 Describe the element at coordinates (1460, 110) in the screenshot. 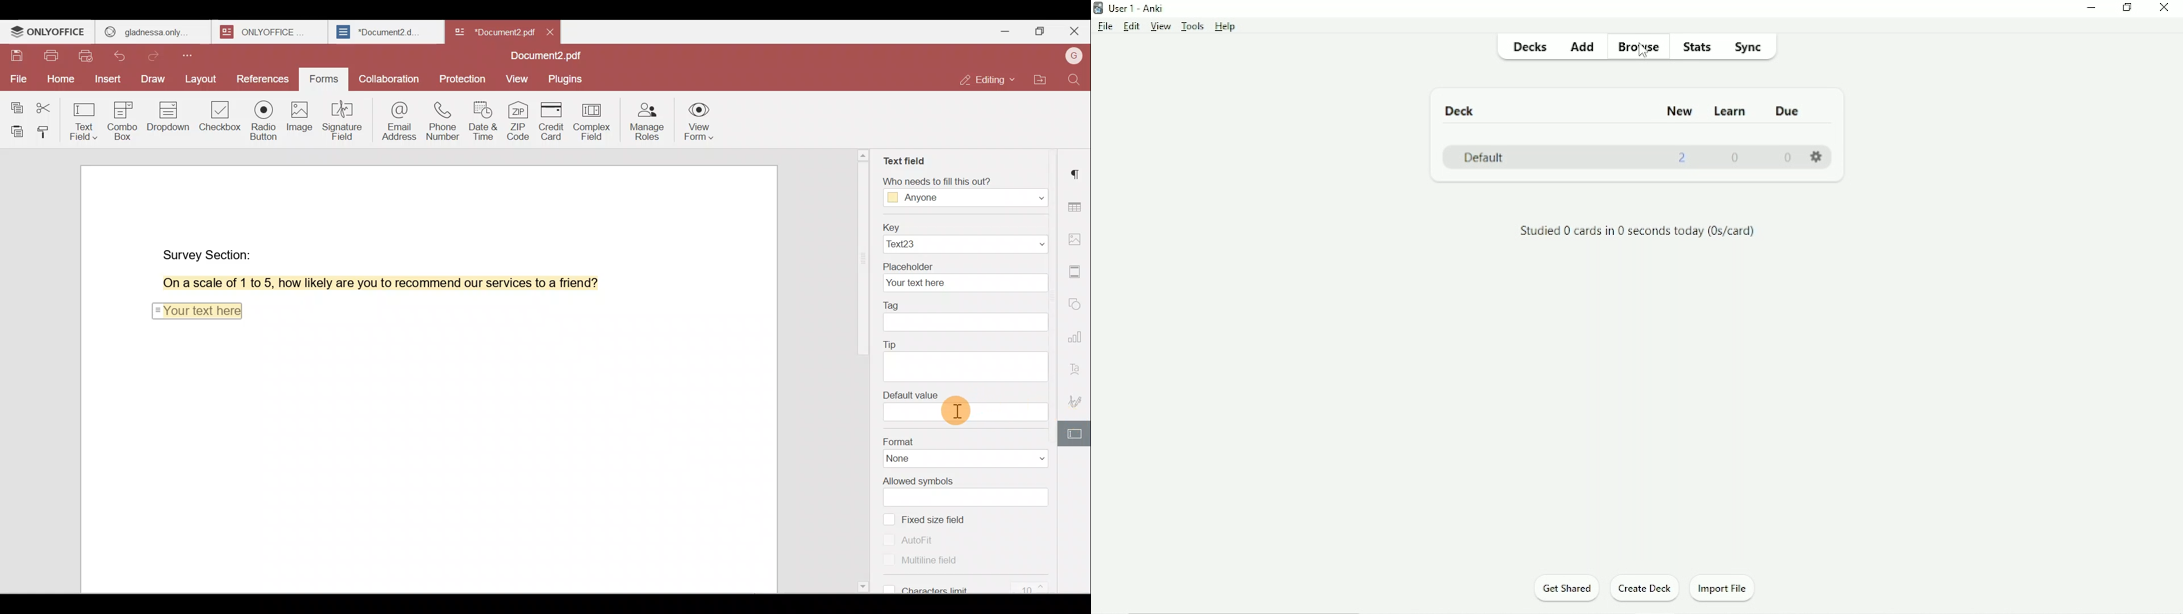

I see `Deck` at that location.